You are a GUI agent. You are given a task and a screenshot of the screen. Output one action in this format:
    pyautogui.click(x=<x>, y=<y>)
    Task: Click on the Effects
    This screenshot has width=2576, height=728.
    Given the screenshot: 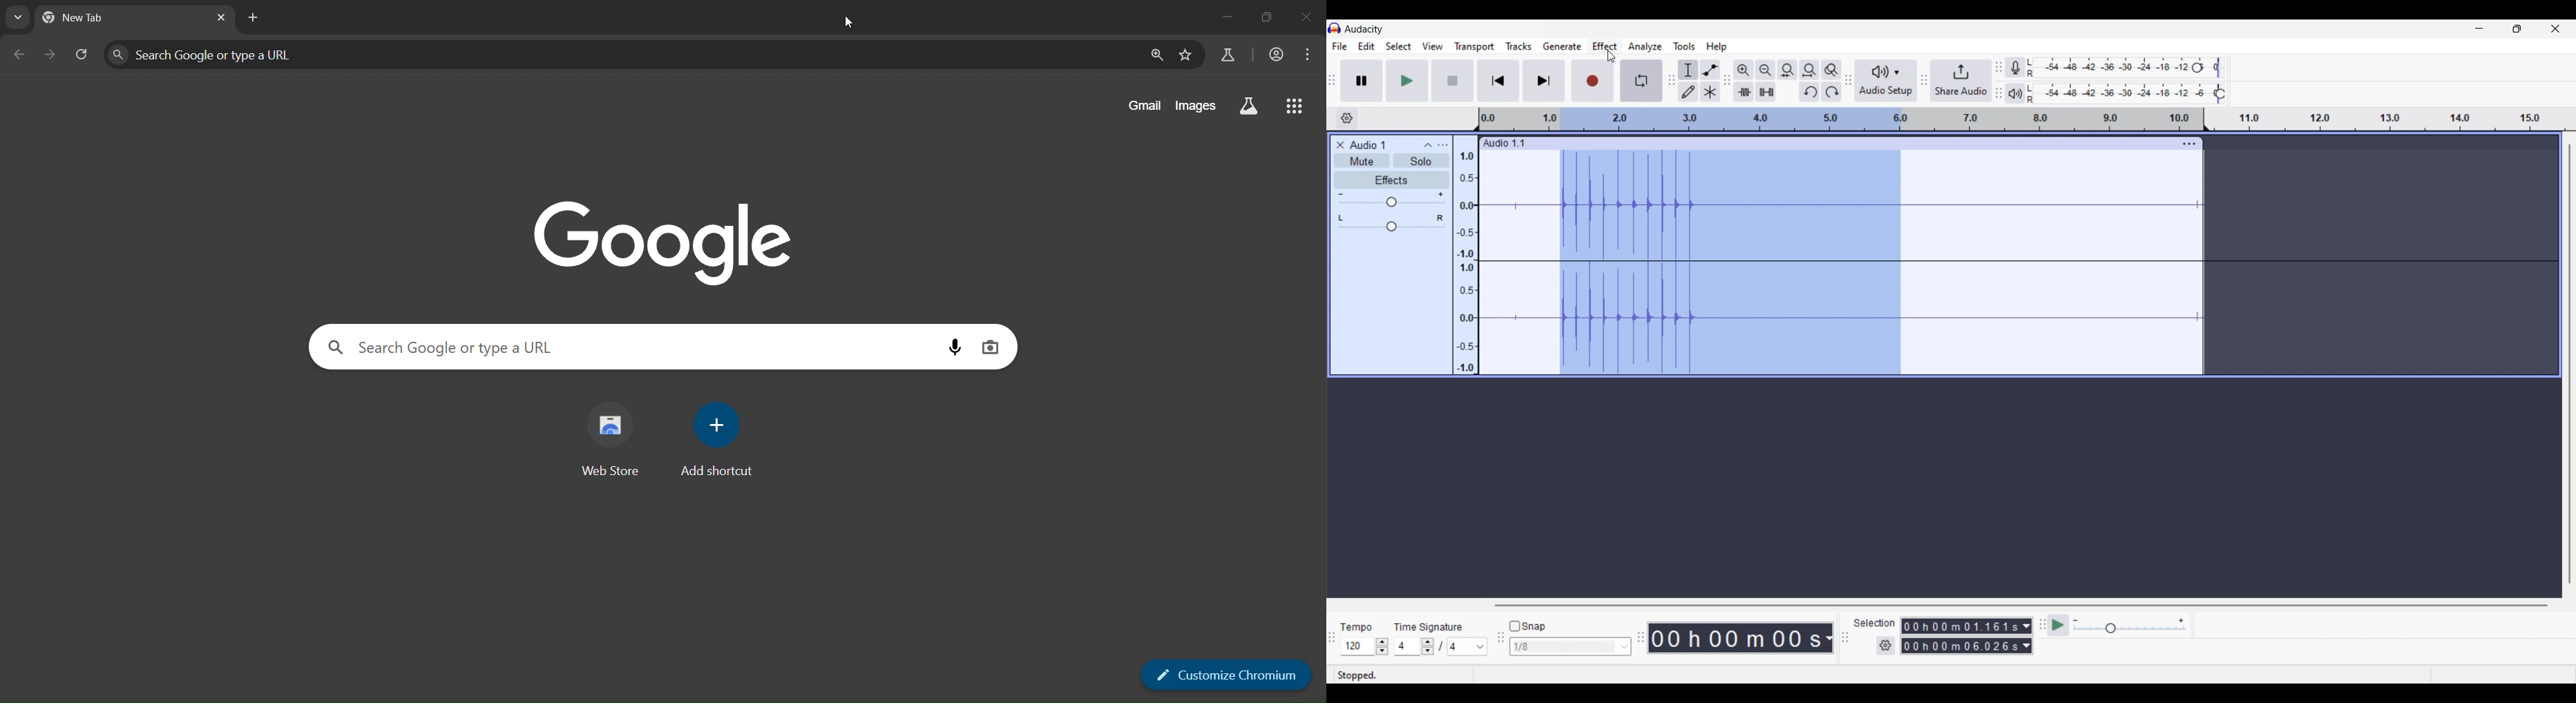 What is the action you would take?
    pyautogui.click(x=1391, y=180)
    